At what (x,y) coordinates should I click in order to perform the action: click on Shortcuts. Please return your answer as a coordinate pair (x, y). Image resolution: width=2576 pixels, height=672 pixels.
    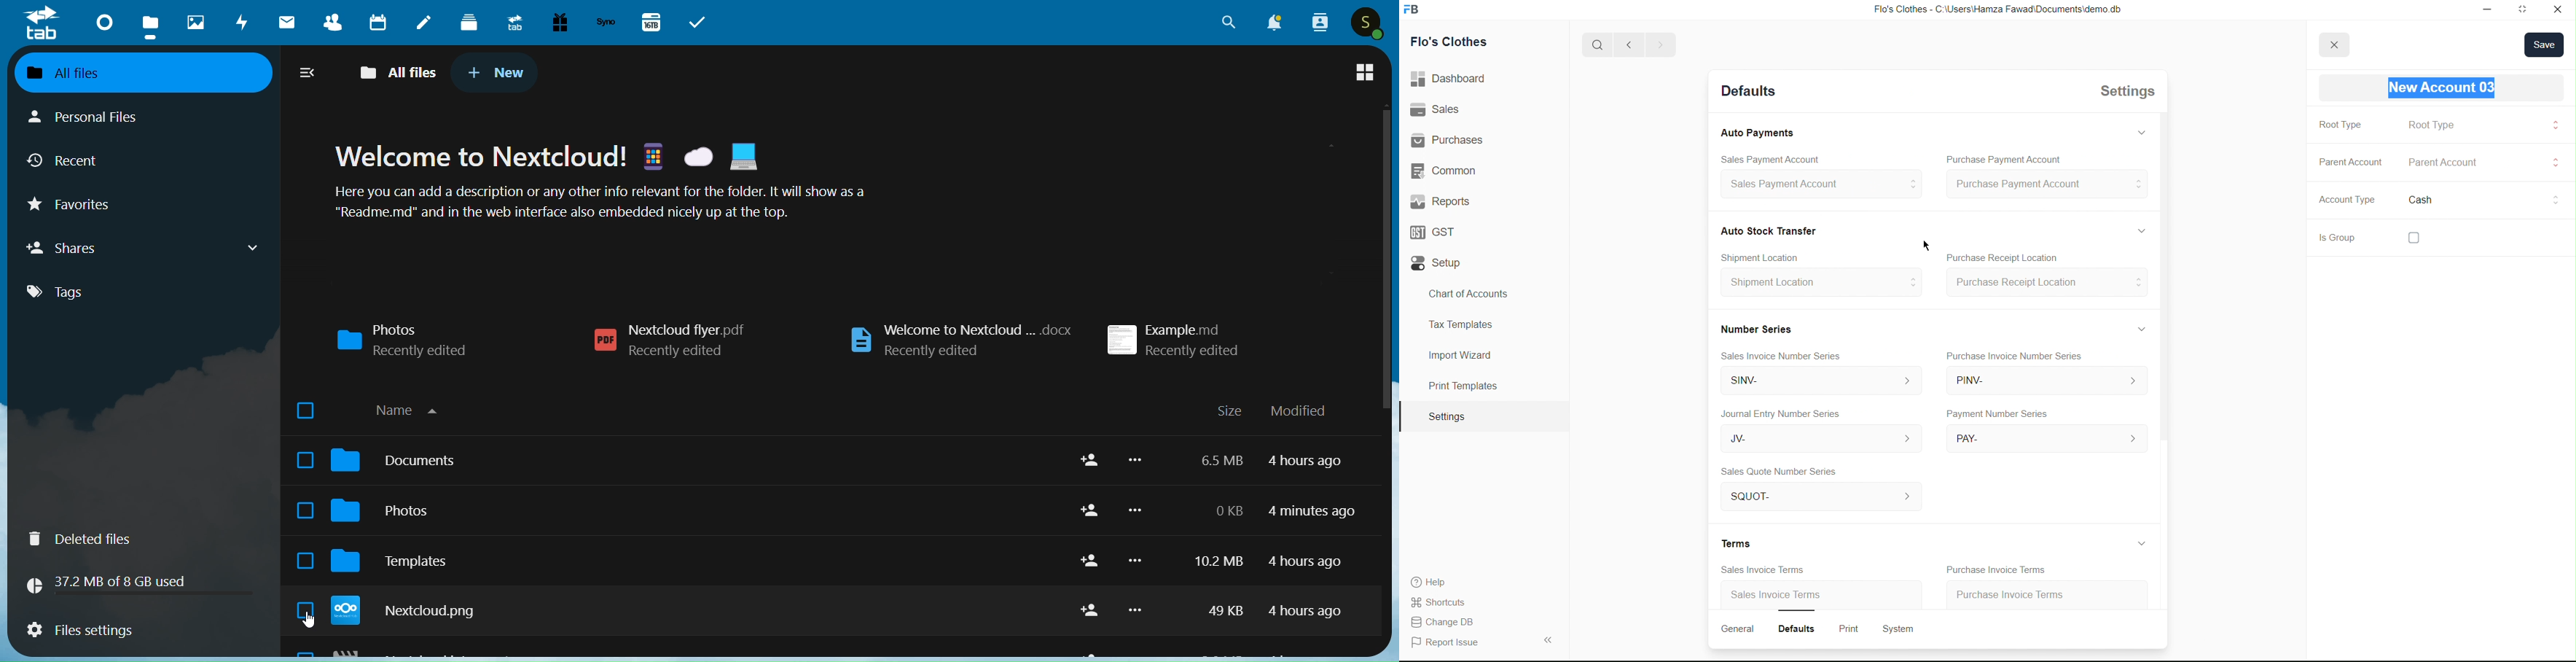
    Looking at the image, I should click on (1445, 601).